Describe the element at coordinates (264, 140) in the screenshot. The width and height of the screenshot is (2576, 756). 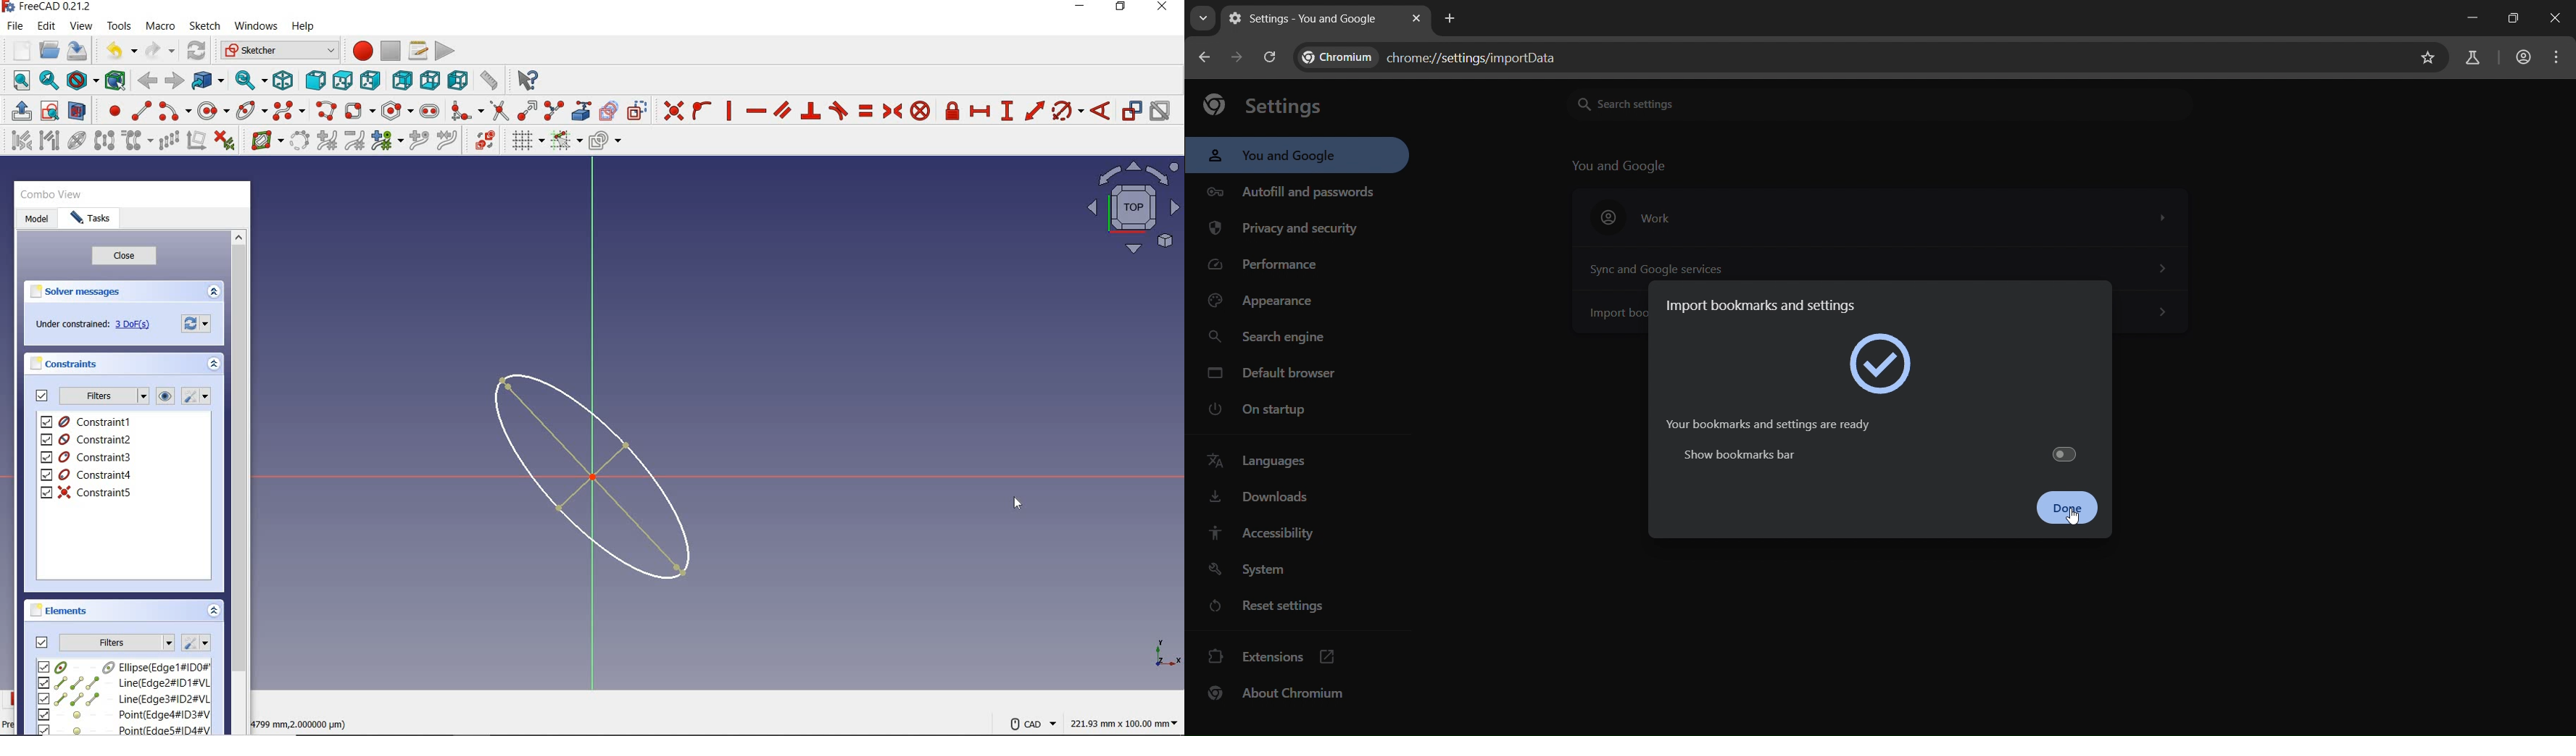
I see `show/hide B-spline information layer` at that location.